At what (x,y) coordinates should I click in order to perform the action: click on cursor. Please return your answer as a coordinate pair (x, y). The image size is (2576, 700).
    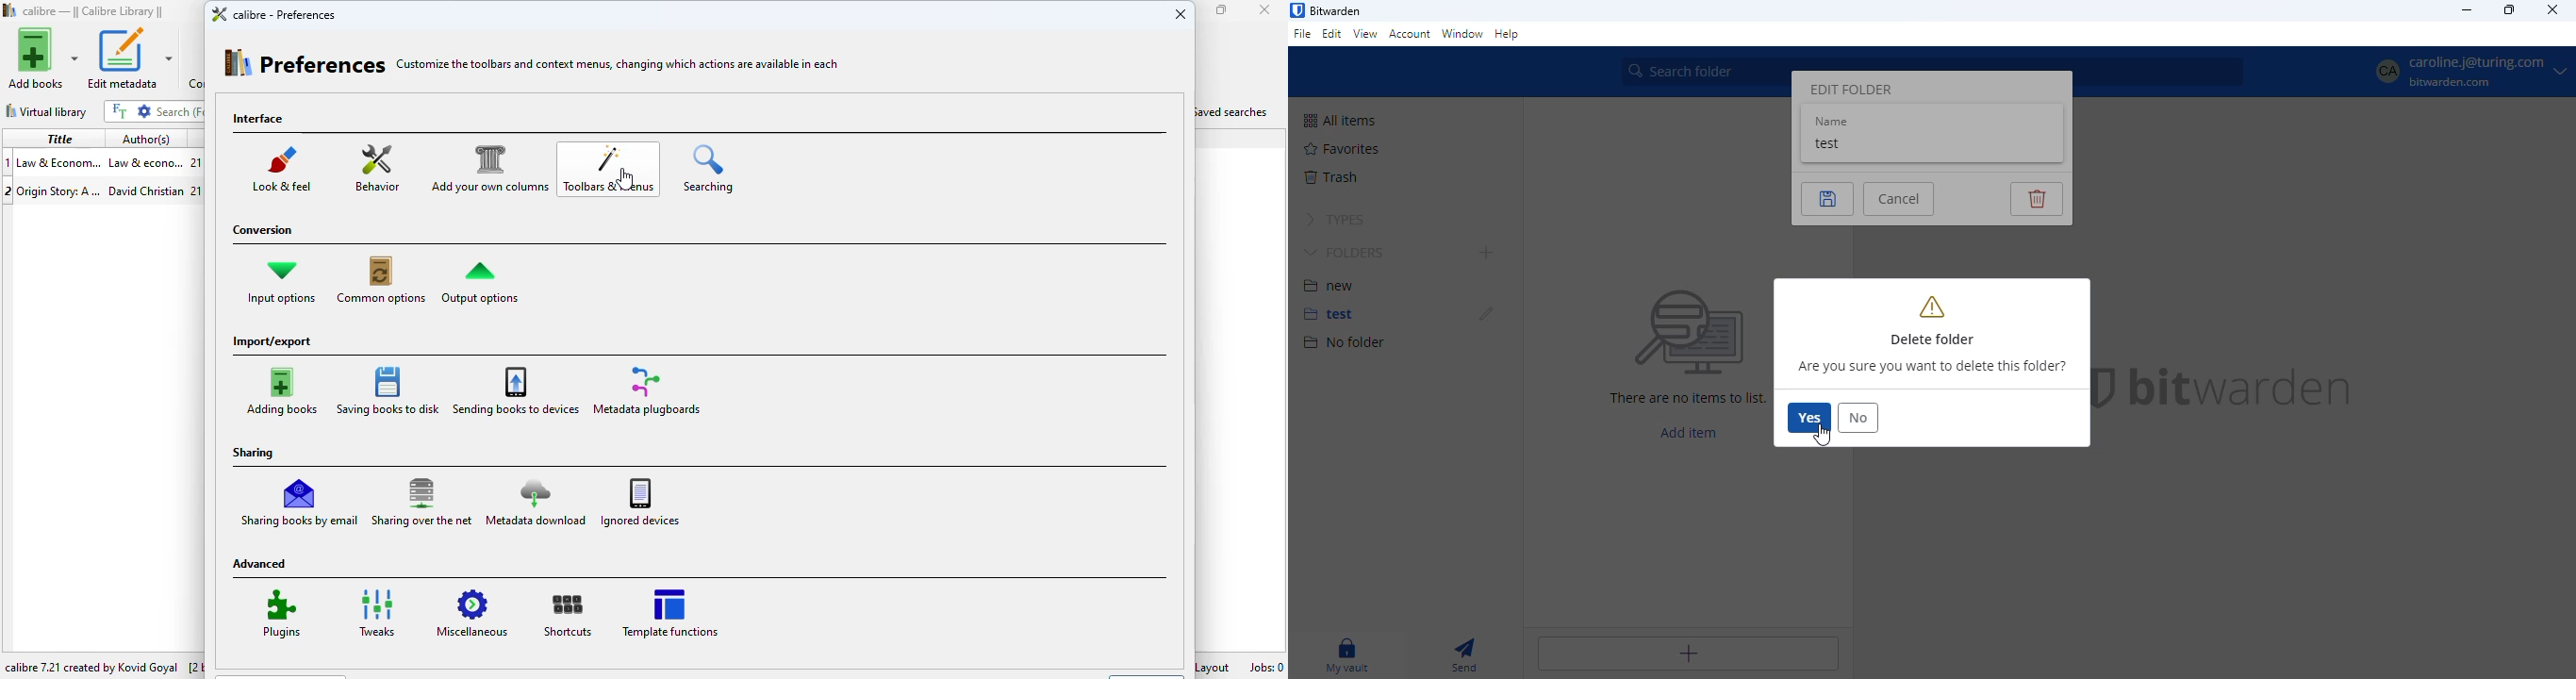
    Looking at the image, I should click on (1822, 436).